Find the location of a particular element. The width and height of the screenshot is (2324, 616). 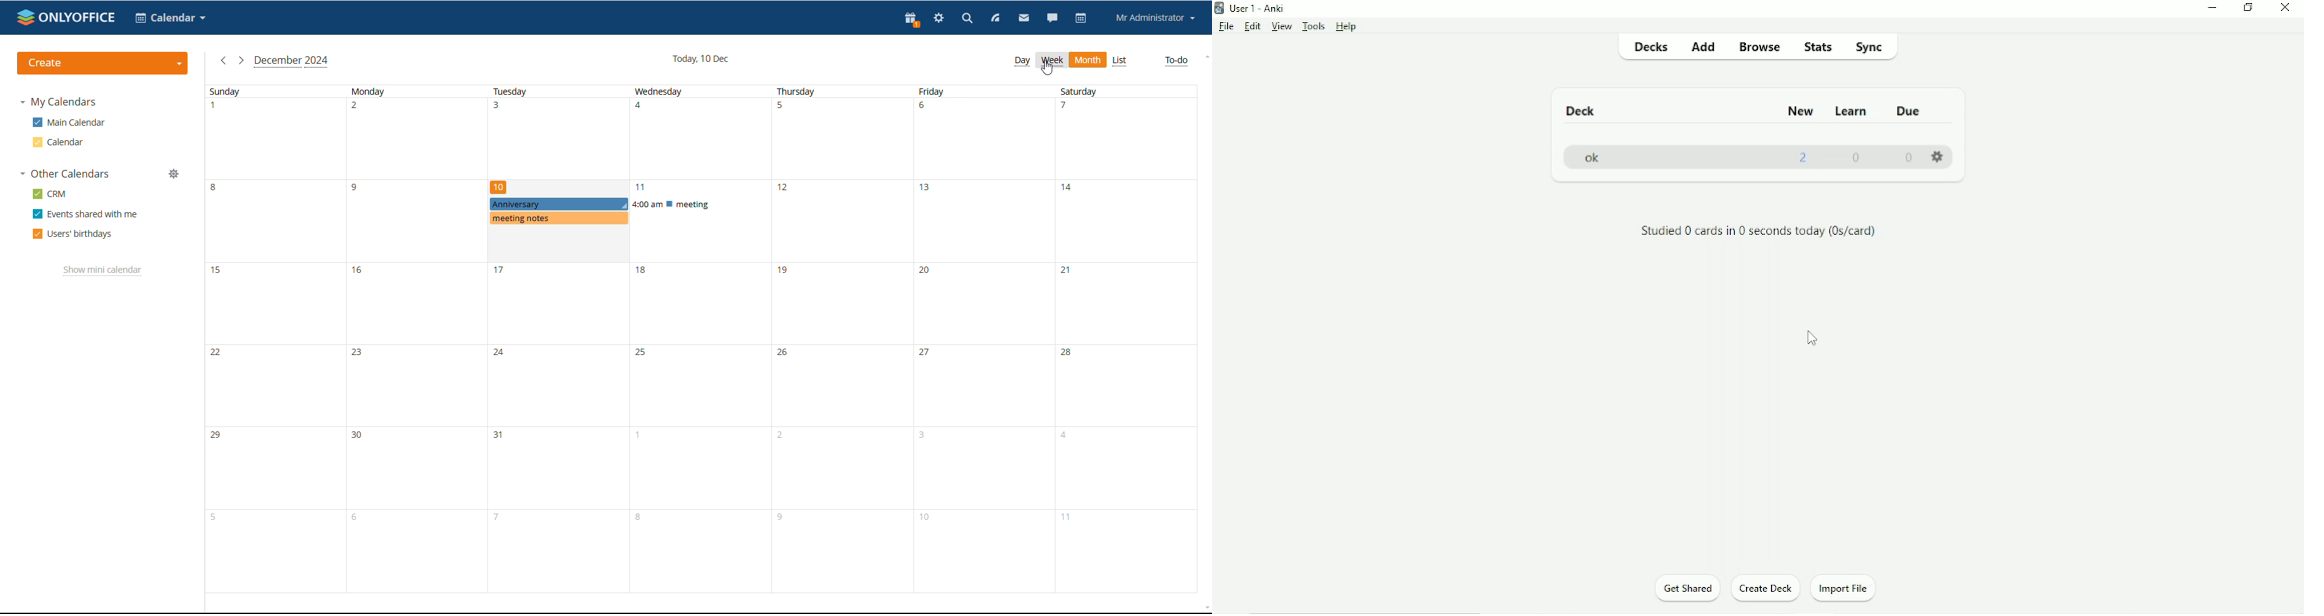

File is located at coordinates (1226, 26).